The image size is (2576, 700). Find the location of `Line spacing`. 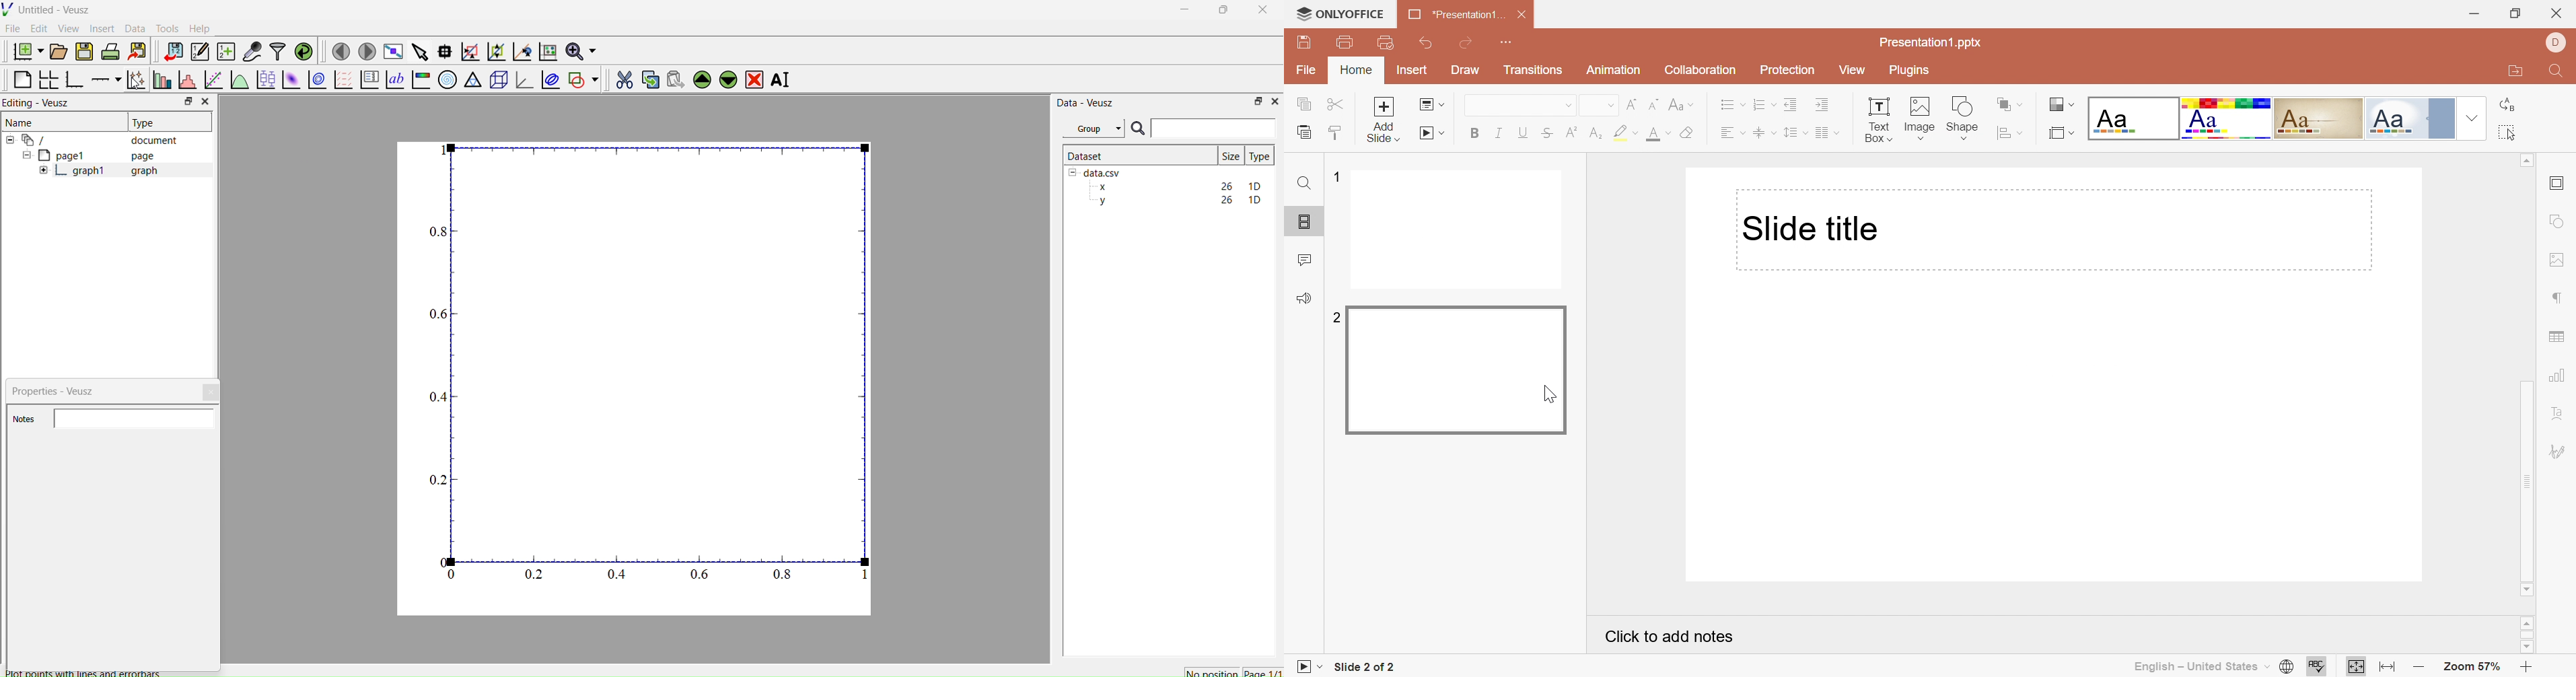

Line spacing is located at coordinates (1795, 131).